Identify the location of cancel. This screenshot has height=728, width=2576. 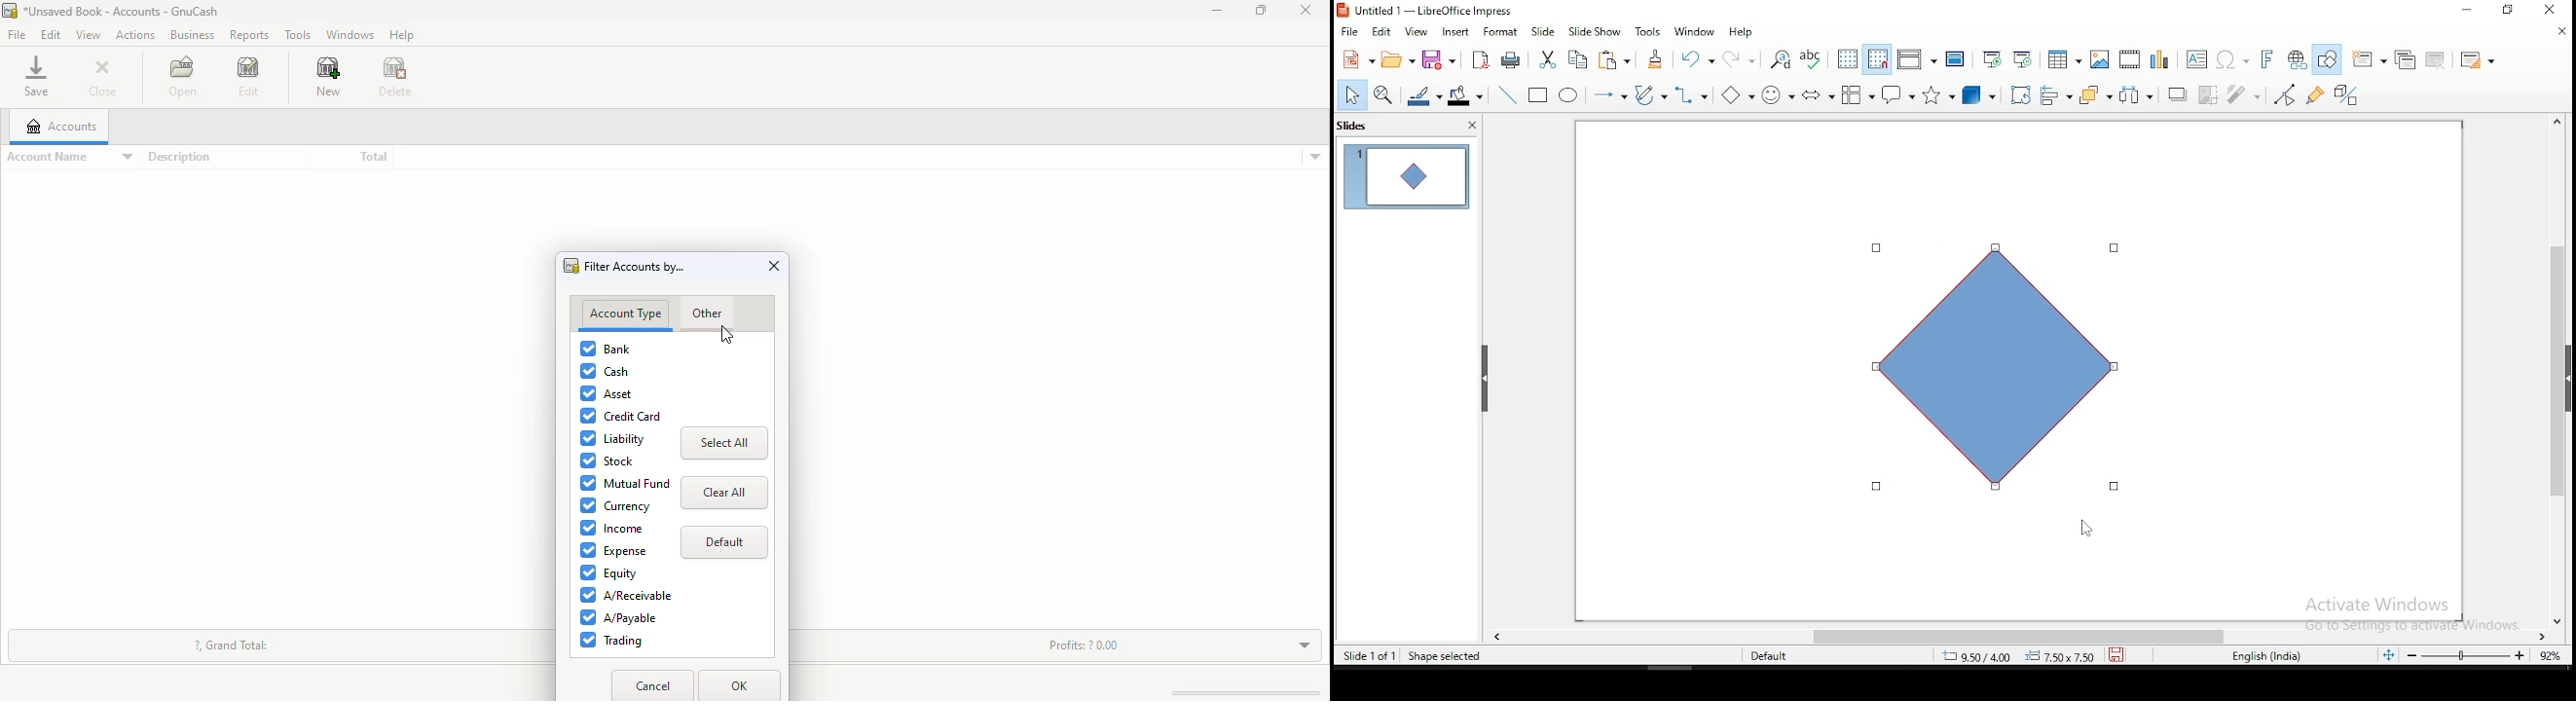
(655, 686).